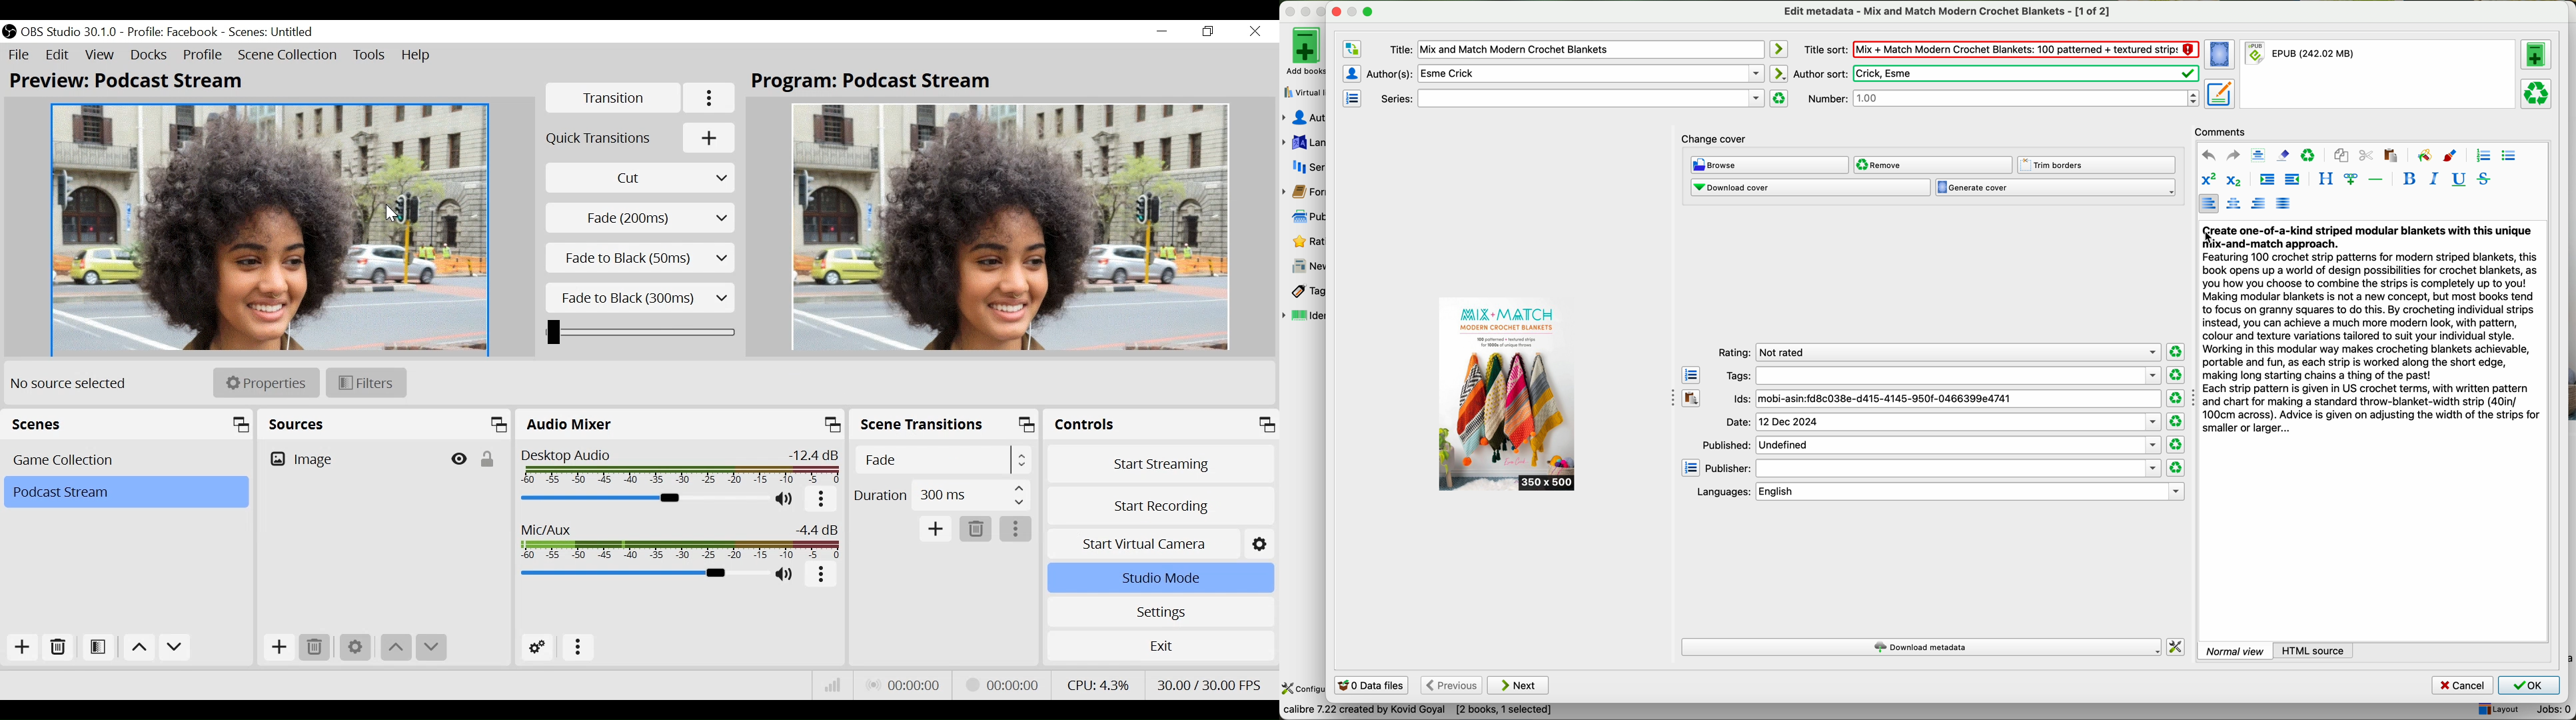 The width and height of the screenshot is (2576, 728). What do you see at coordinates (820, 499) in the screenshot?
I see `more options` at bounding box center [820, 499].